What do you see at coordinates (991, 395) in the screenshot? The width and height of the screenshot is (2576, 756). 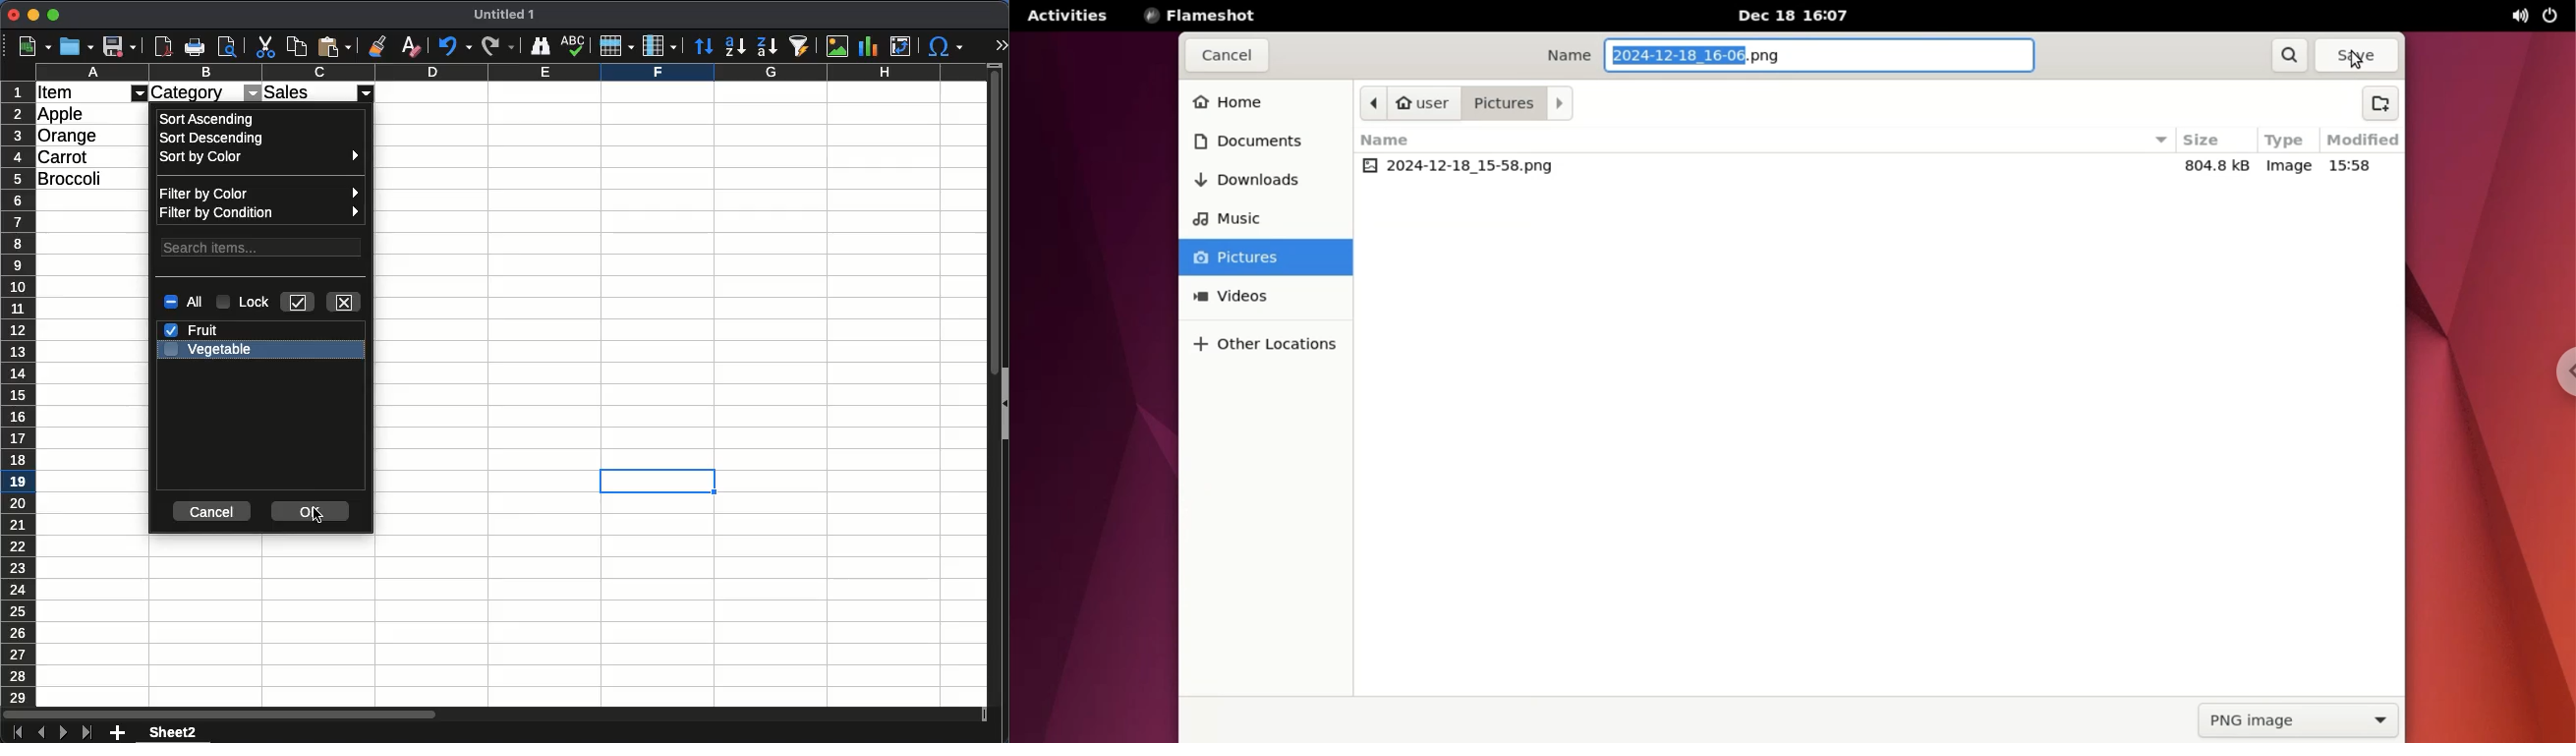 I see `scroll` at bounding box center [991, 395].